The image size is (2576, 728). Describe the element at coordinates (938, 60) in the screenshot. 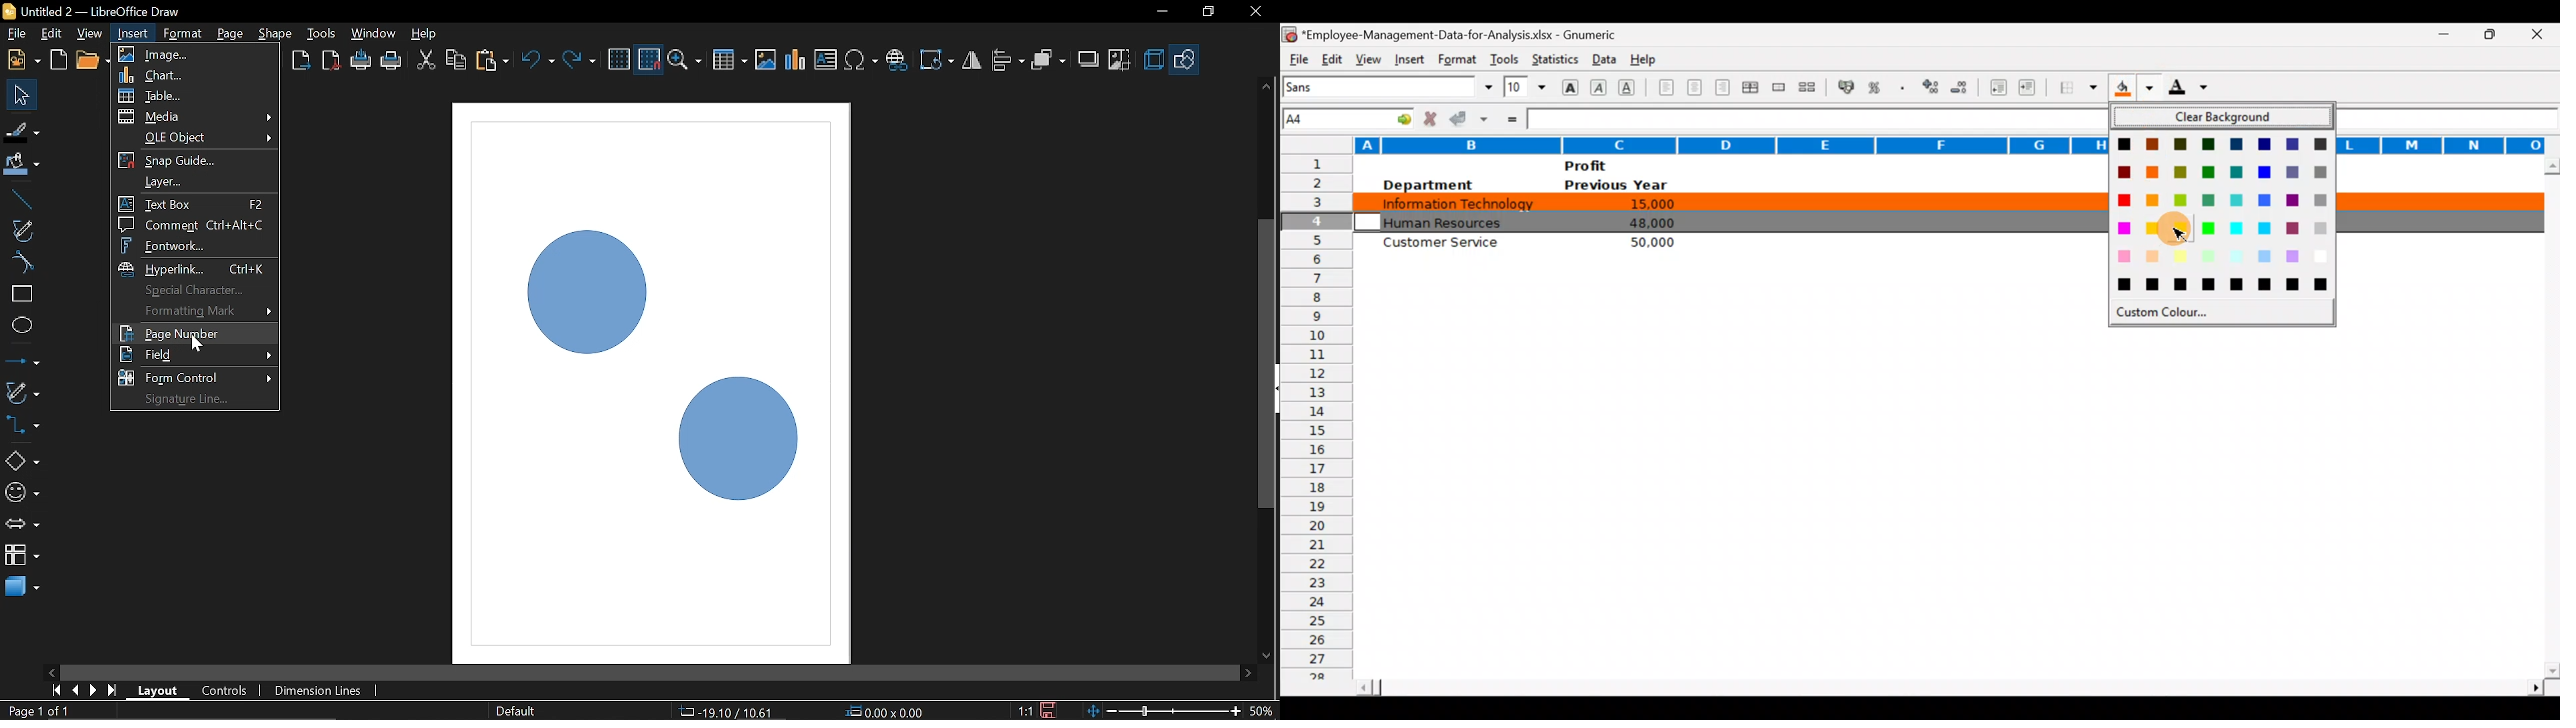

I see `Rotate` at that location.